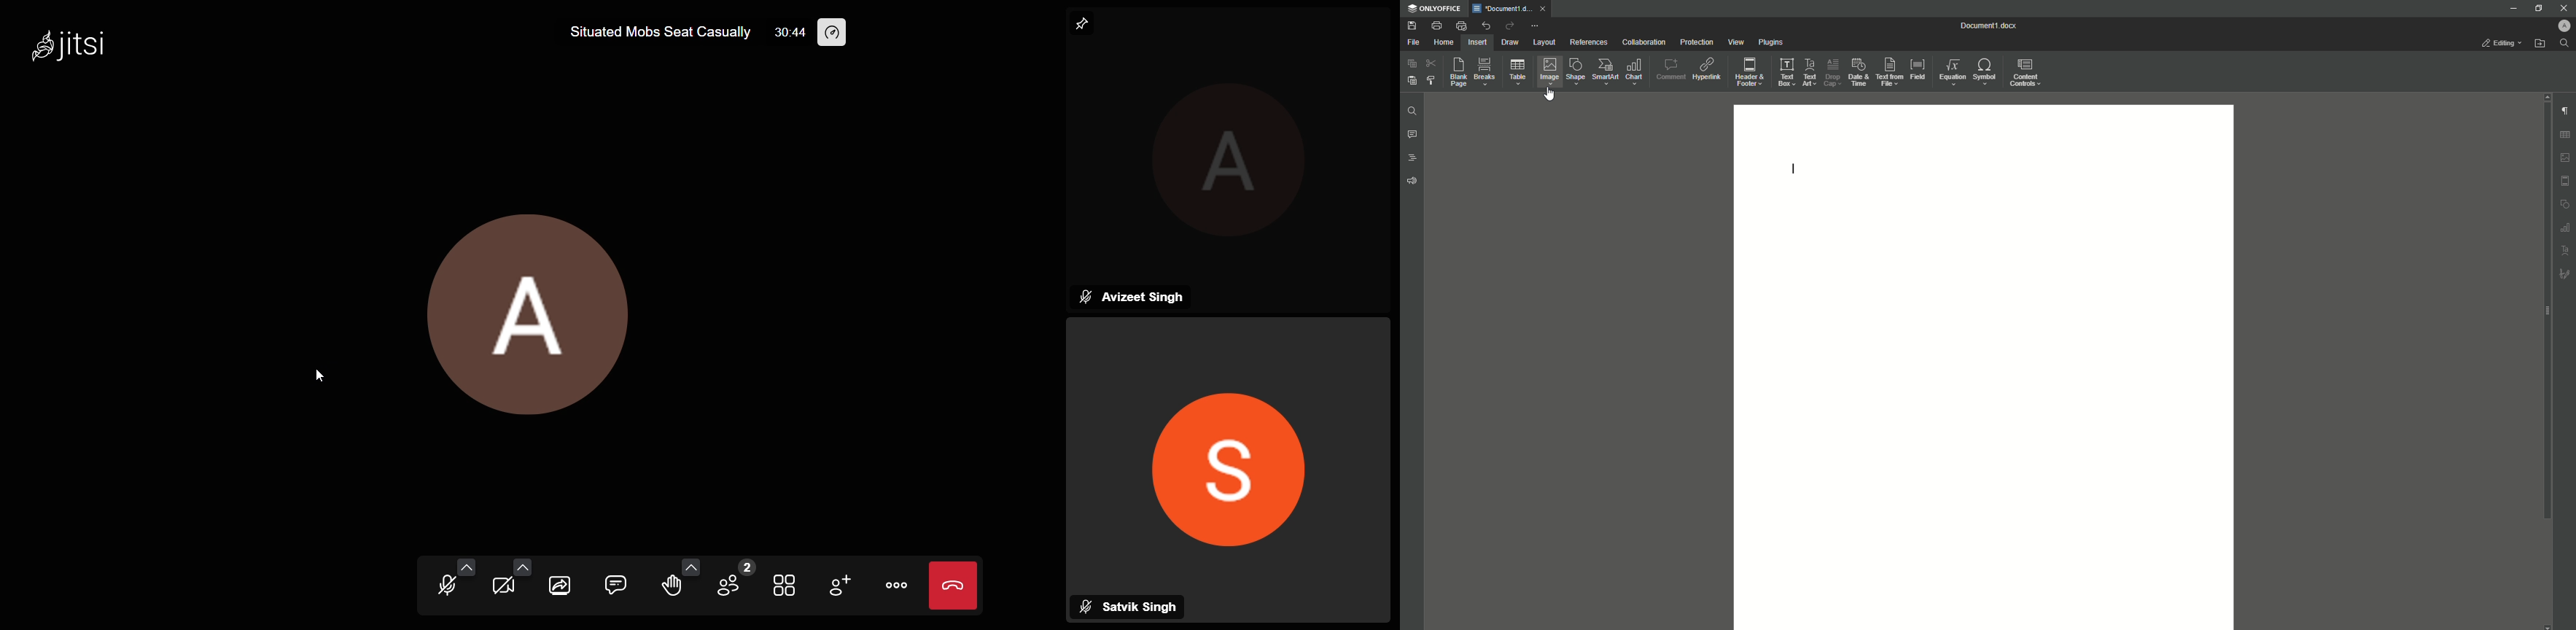 This screenshot has height=644, width=2576. I want to click on Headings, so click(1415, 159).